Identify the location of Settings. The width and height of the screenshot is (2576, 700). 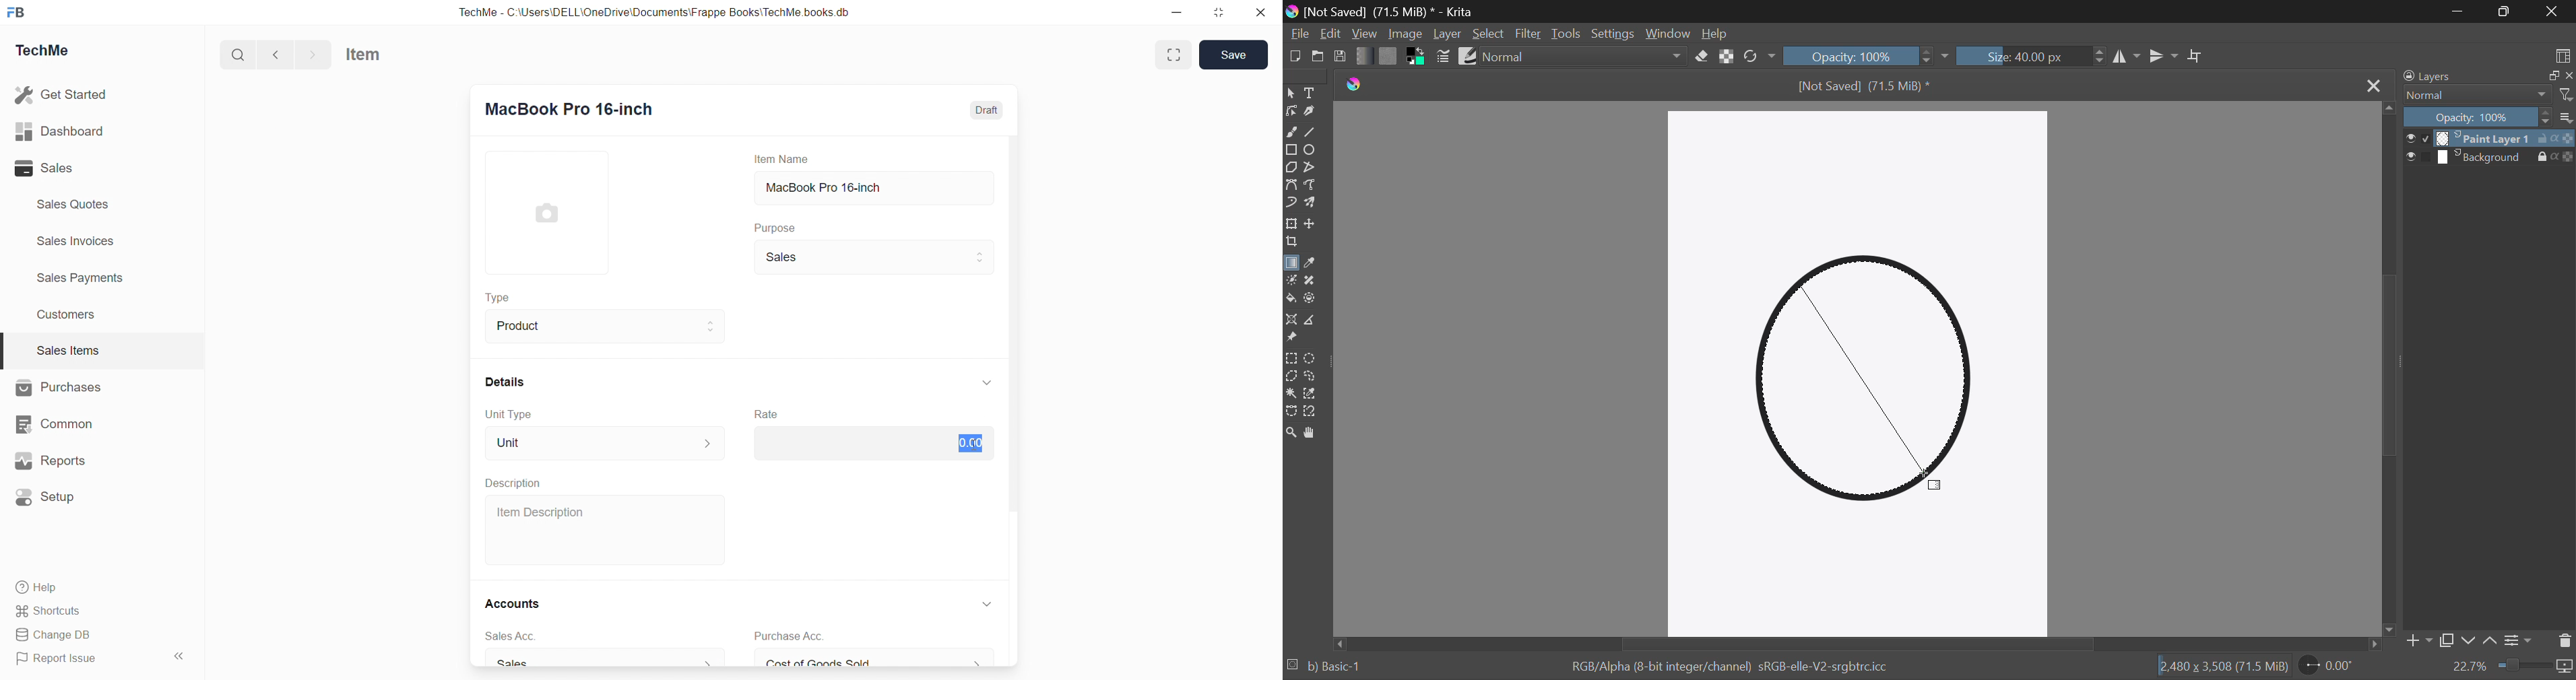
(1611, 33).